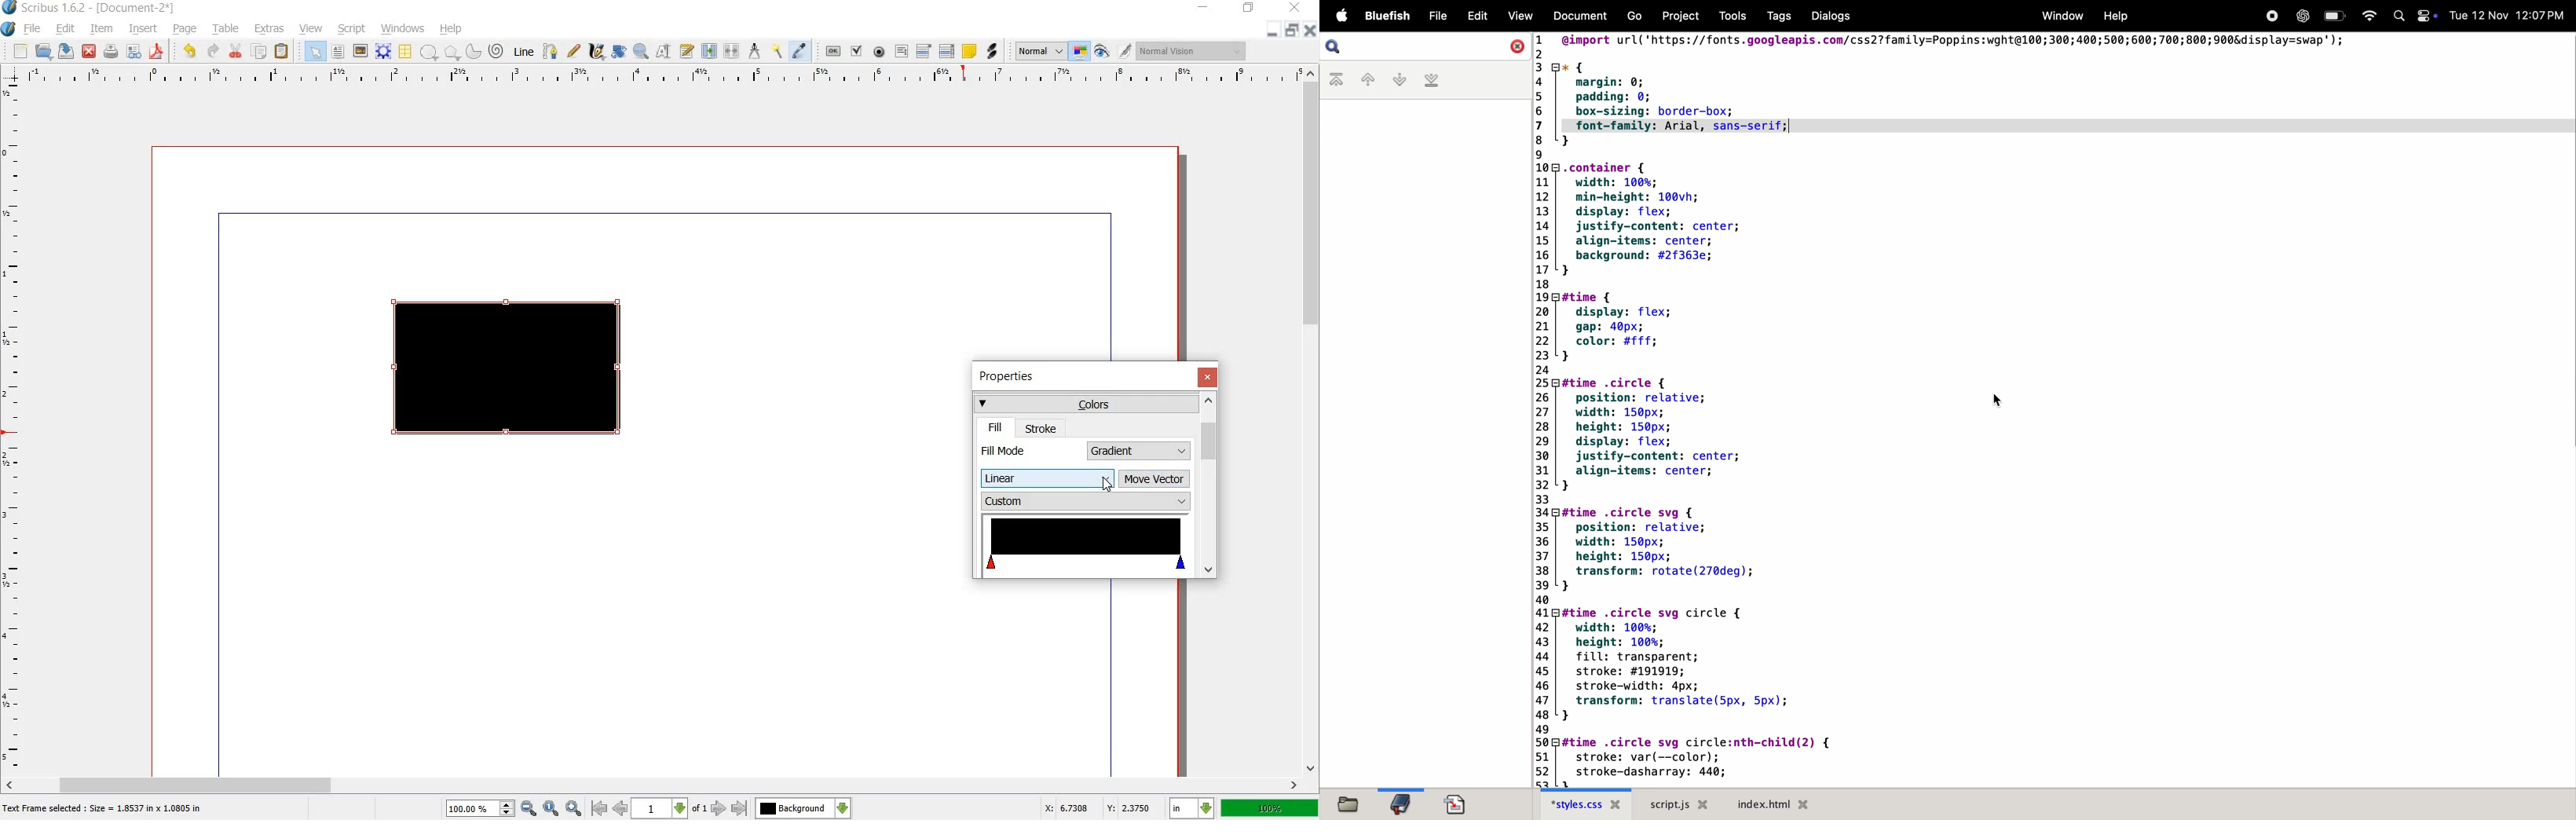  Describe the element at coordinates (13, 427) in the screenshot. I see `ruler` at that location.